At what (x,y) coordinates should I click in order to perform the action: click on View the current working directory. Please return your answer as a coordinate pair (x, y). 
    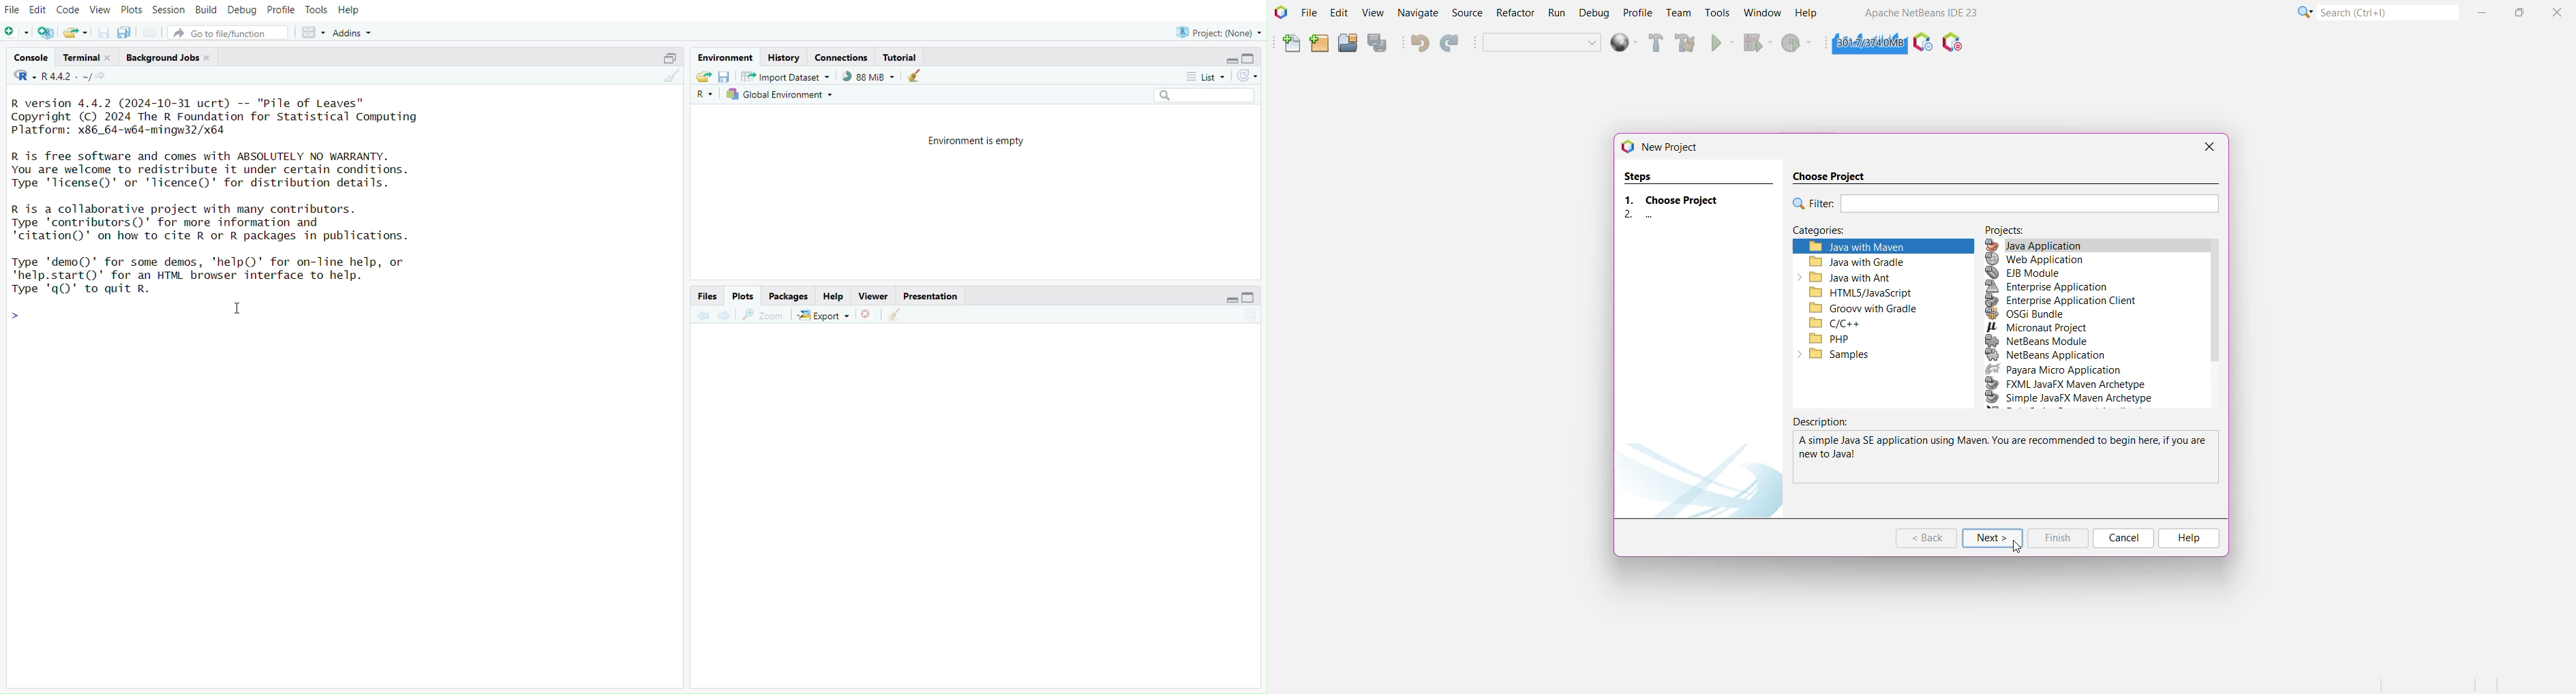
    Looking at the image, I should click on (110, 79).